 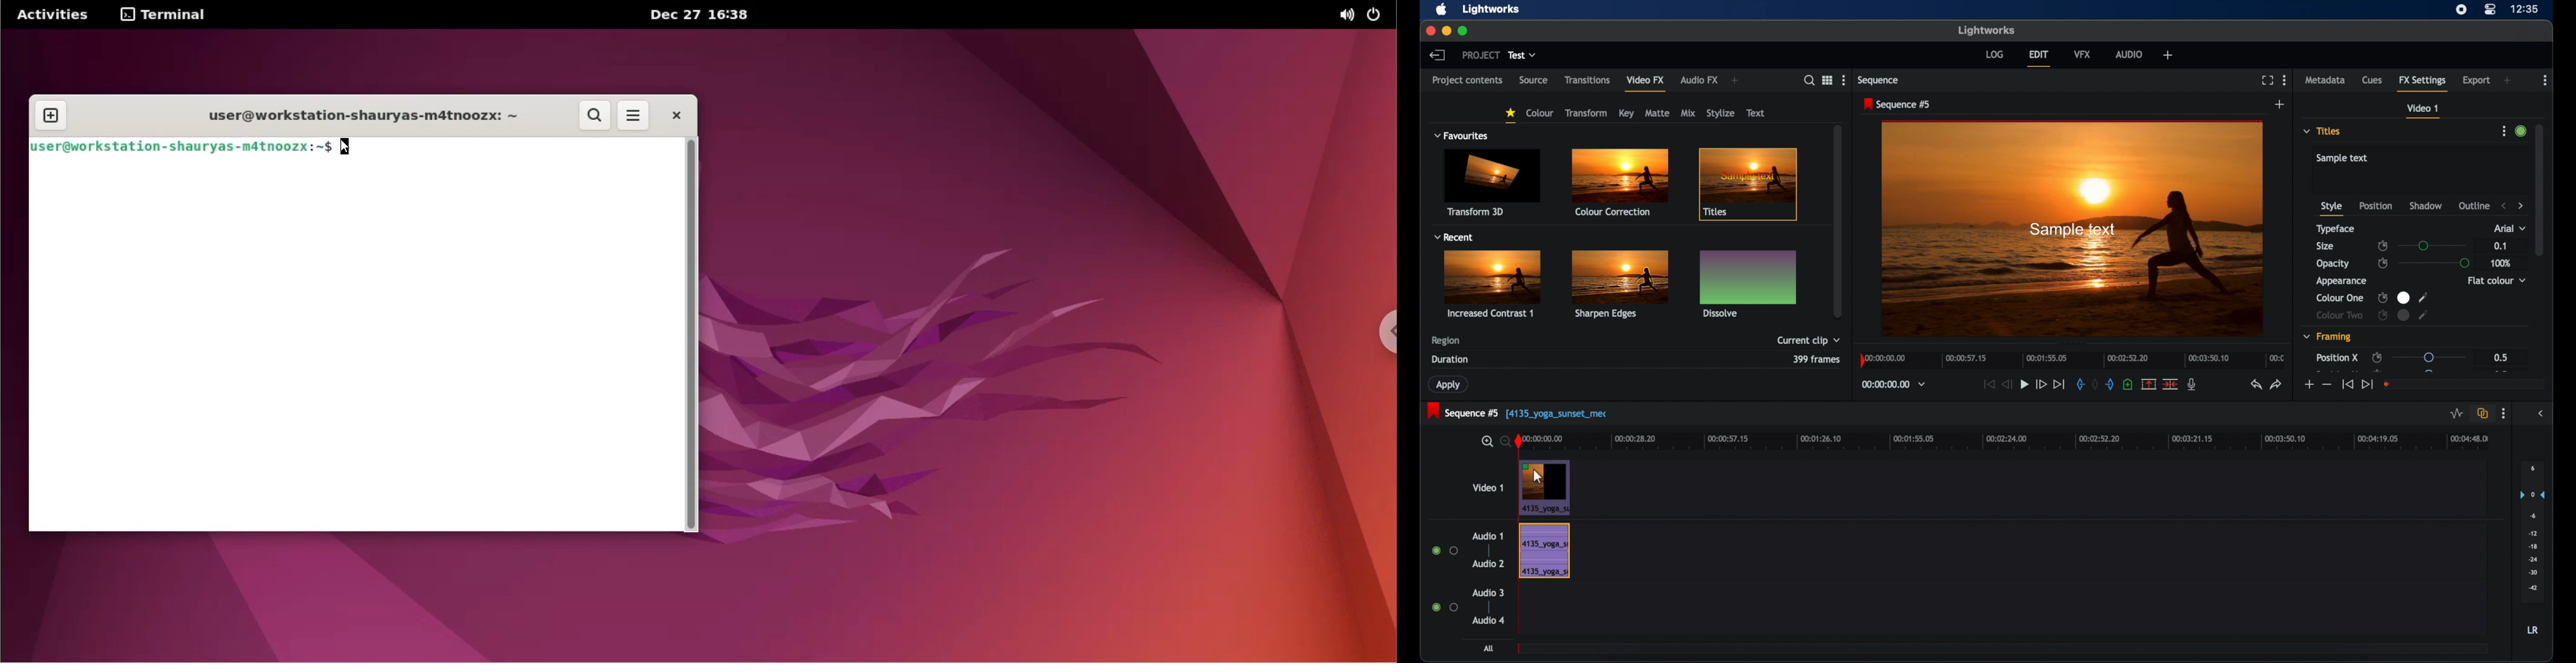 I want to click on less, so click(x=2327, y=386).